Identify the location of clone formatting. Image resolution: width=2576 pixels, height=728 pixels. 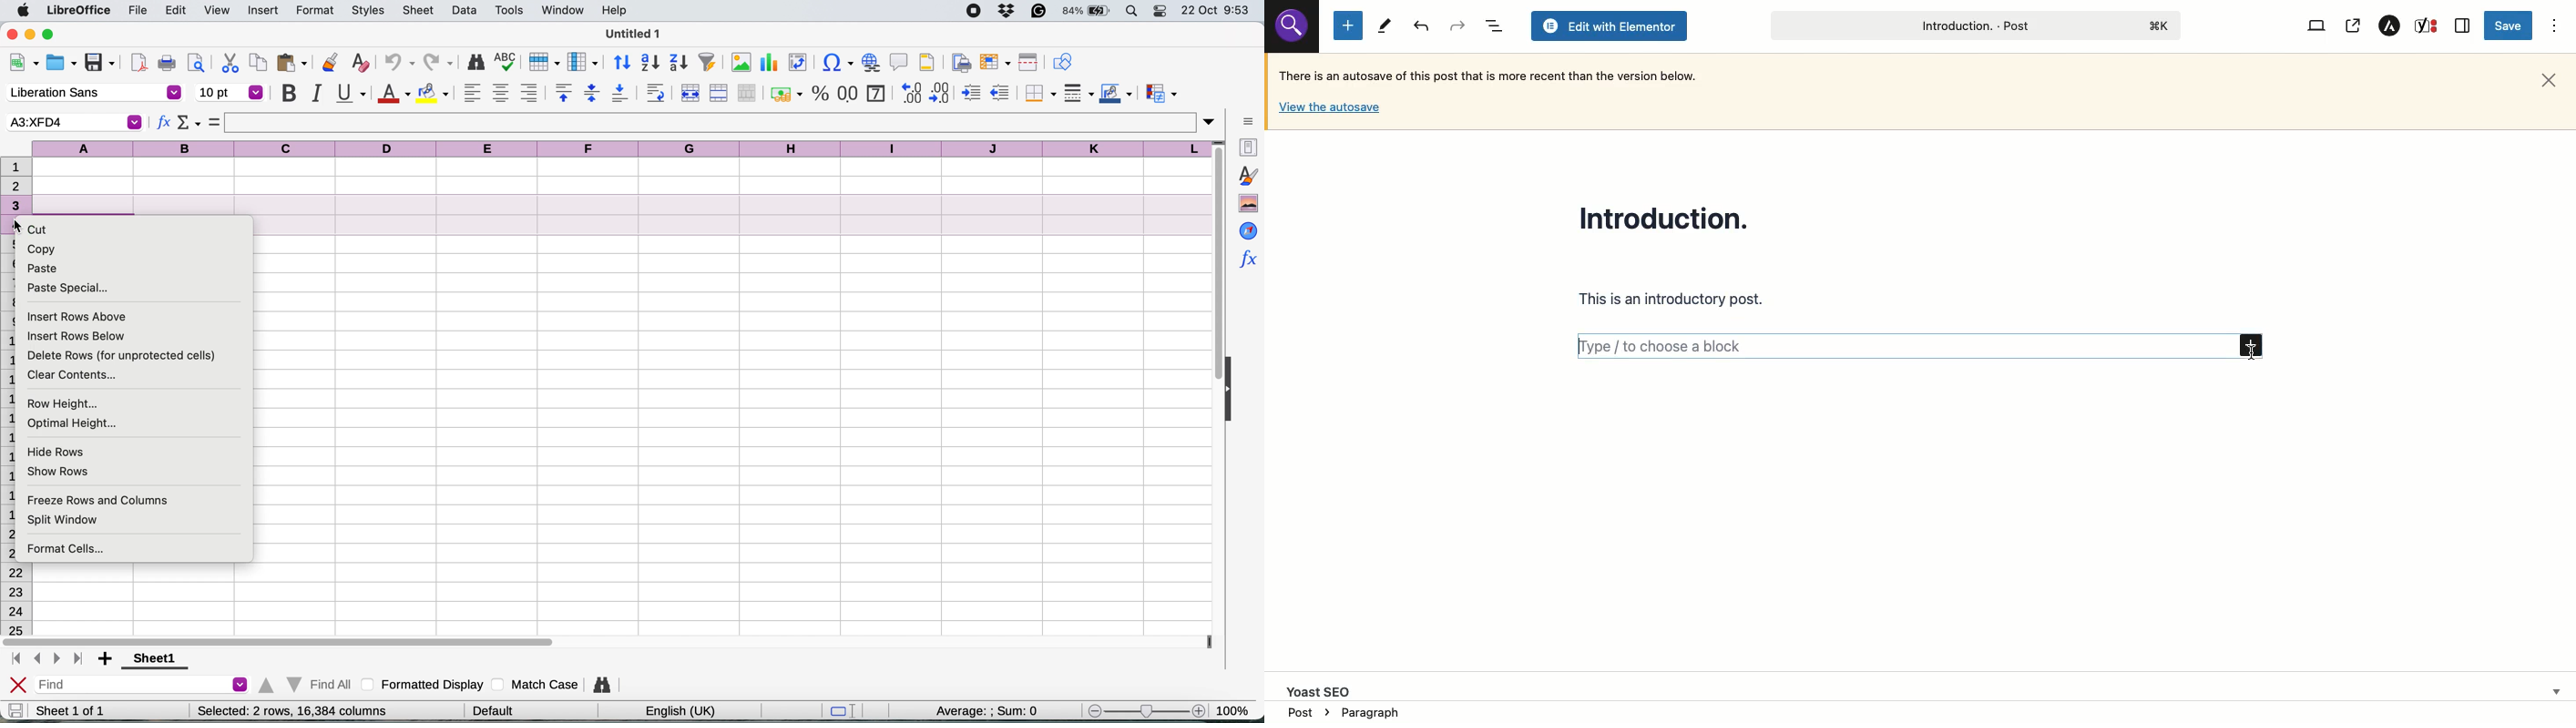
(328, 64).